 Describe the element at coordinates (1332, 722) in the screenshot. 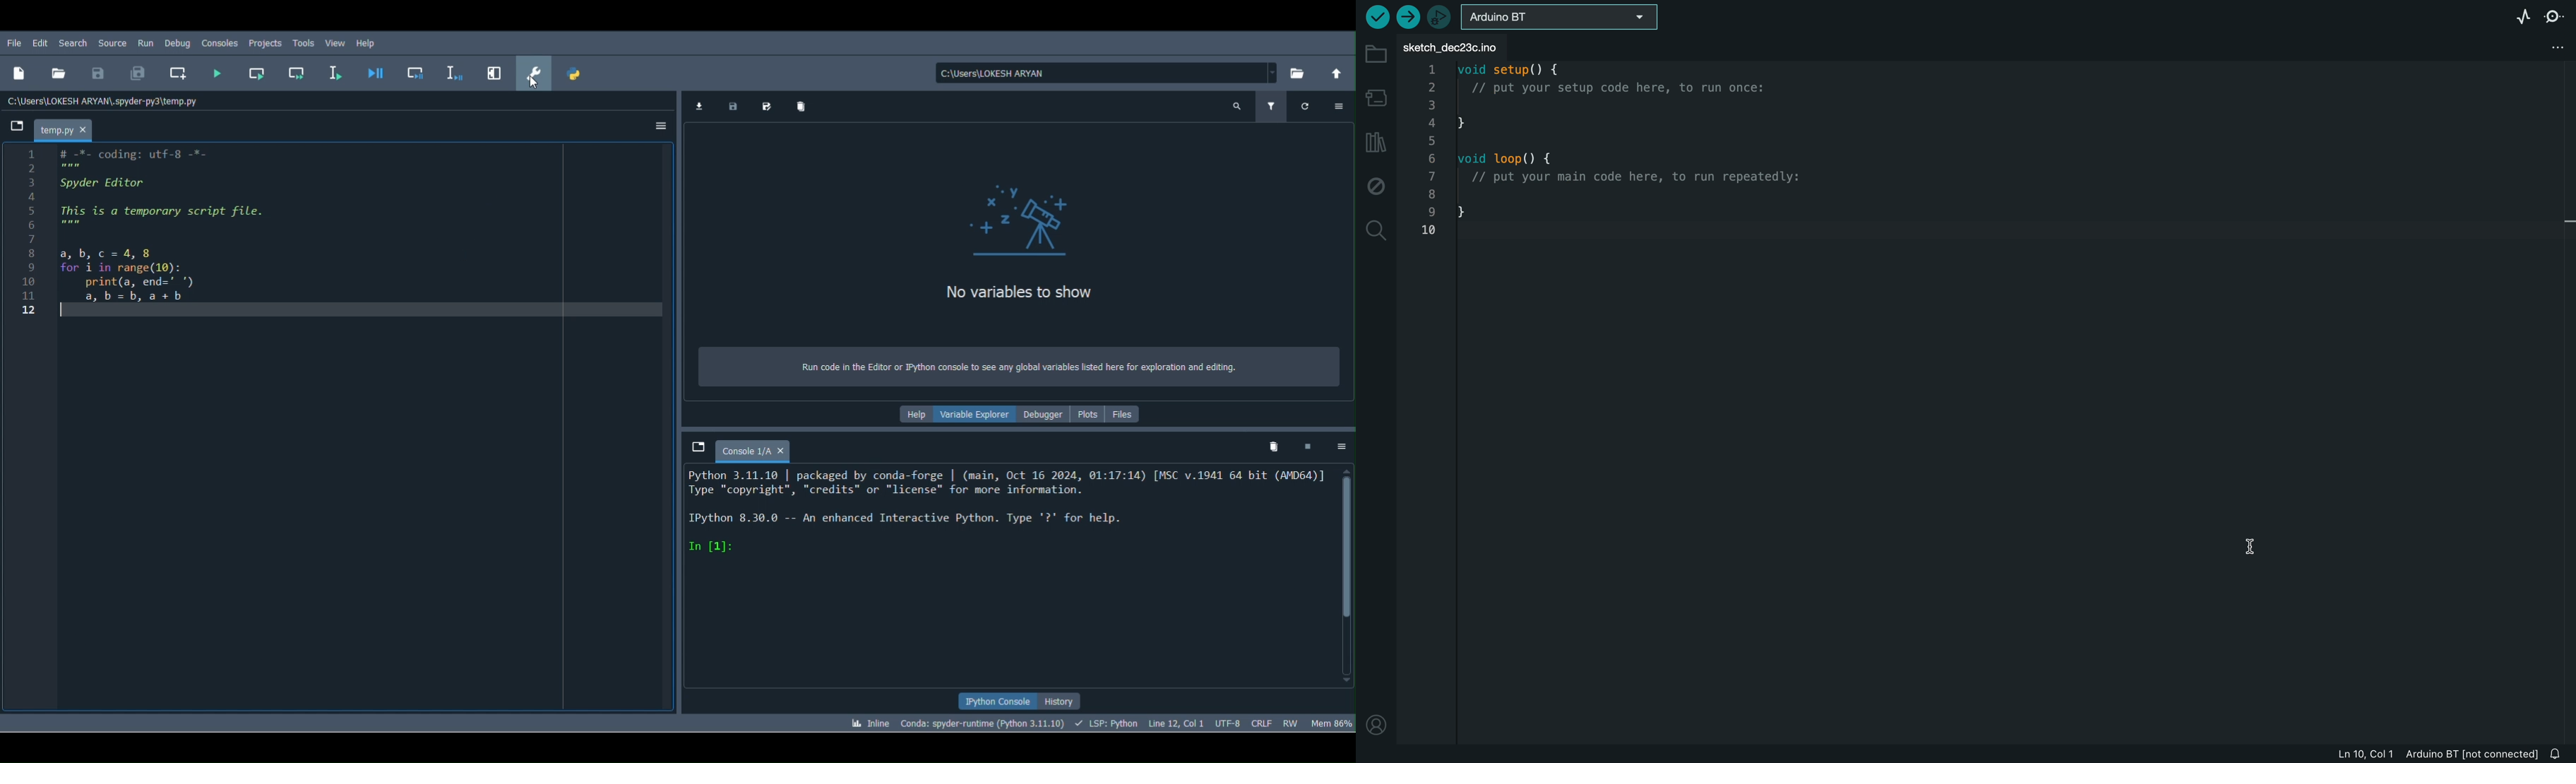

I see `Global memory usage` at that location.